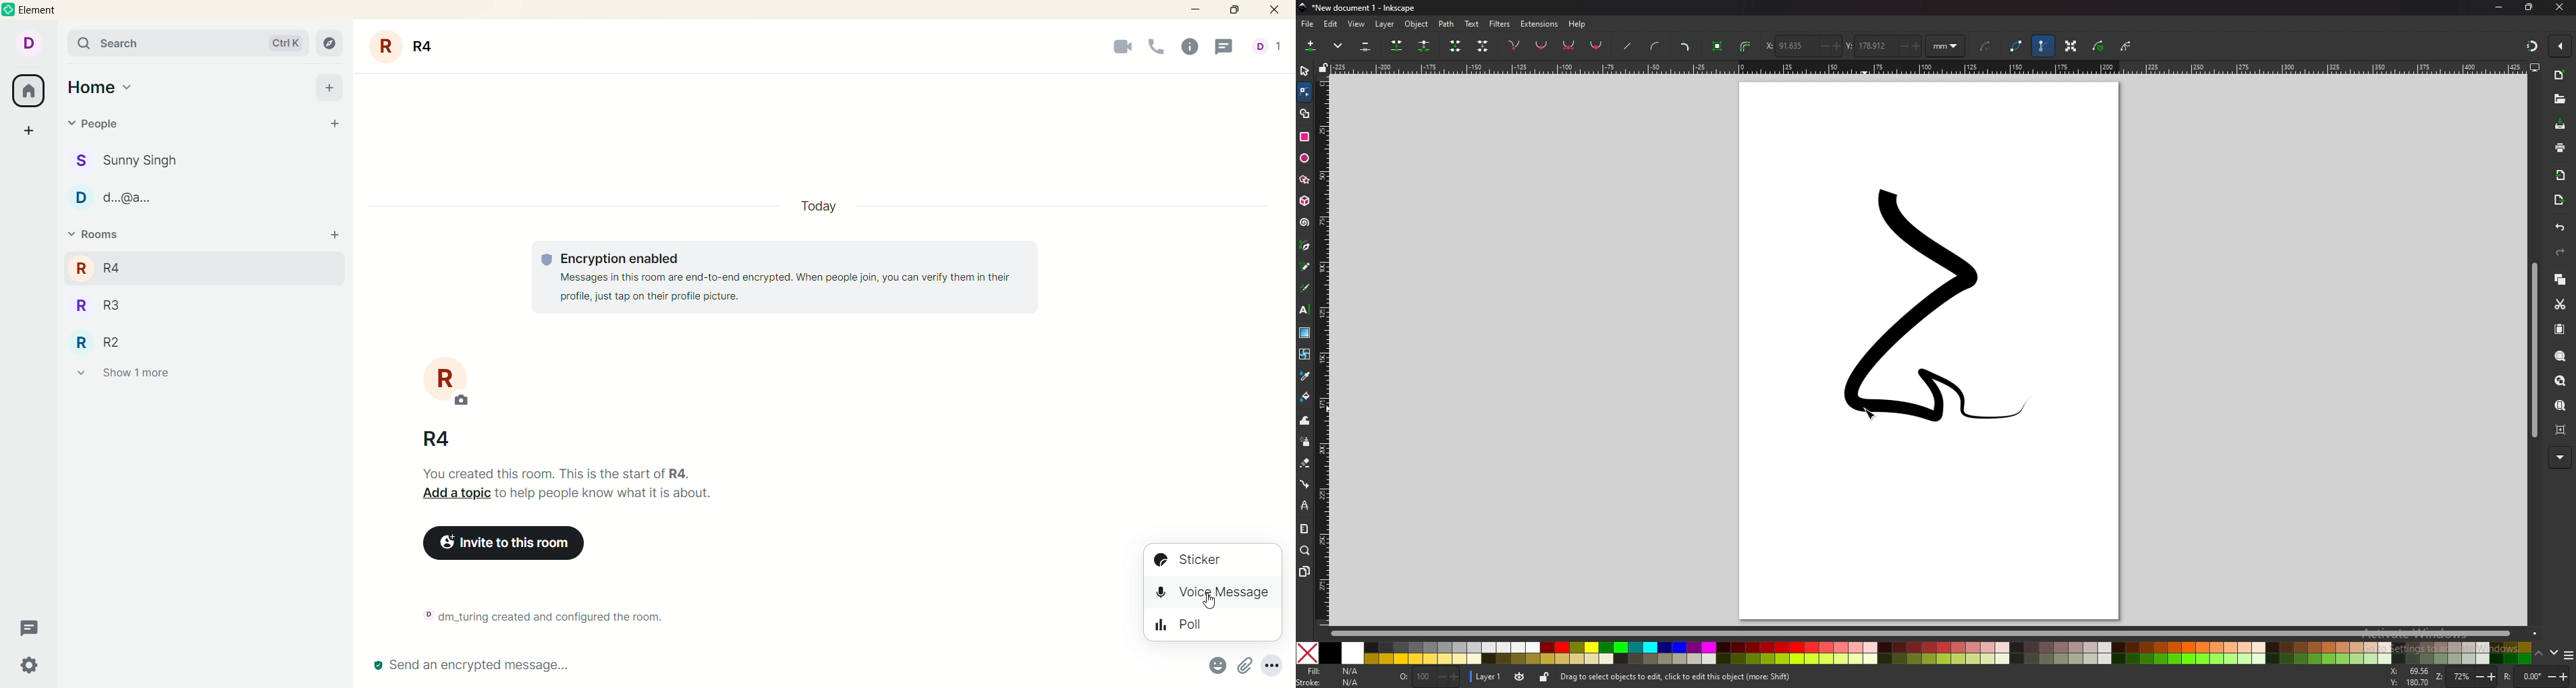 The image size is (2576, 700). I want to click on cursor, so click(1205, 604).